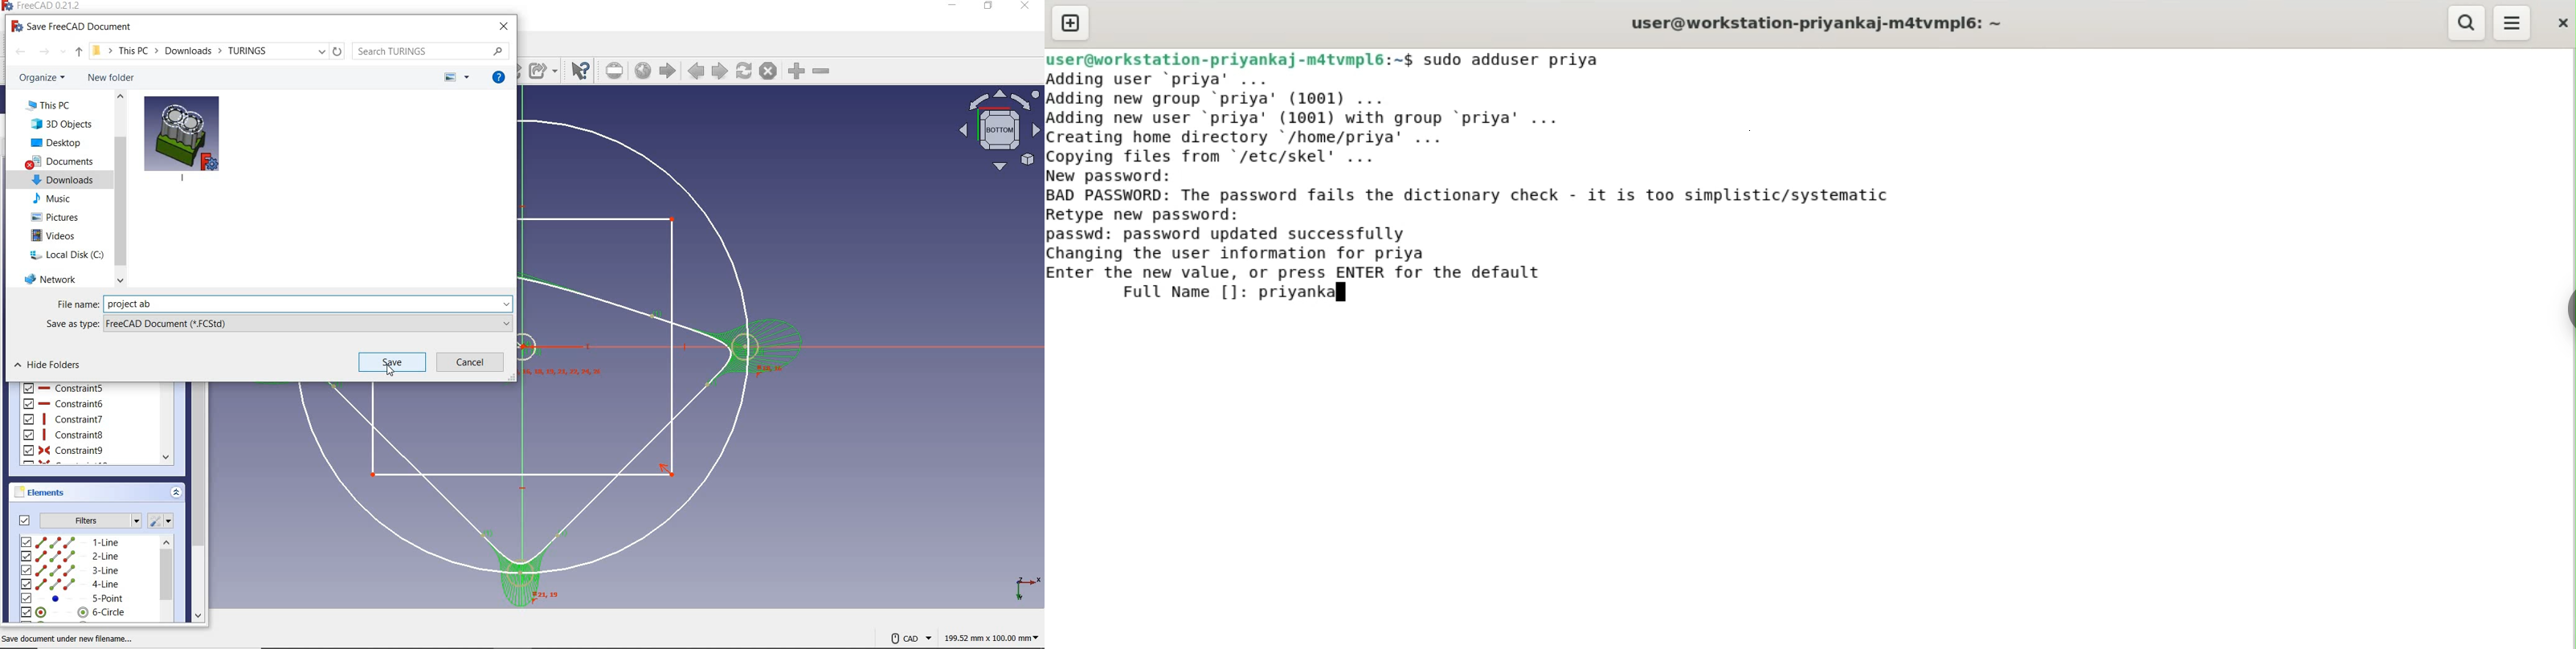 This screenshot has height=672, width=2576. I want to click on constraint6, so click(64, 404).